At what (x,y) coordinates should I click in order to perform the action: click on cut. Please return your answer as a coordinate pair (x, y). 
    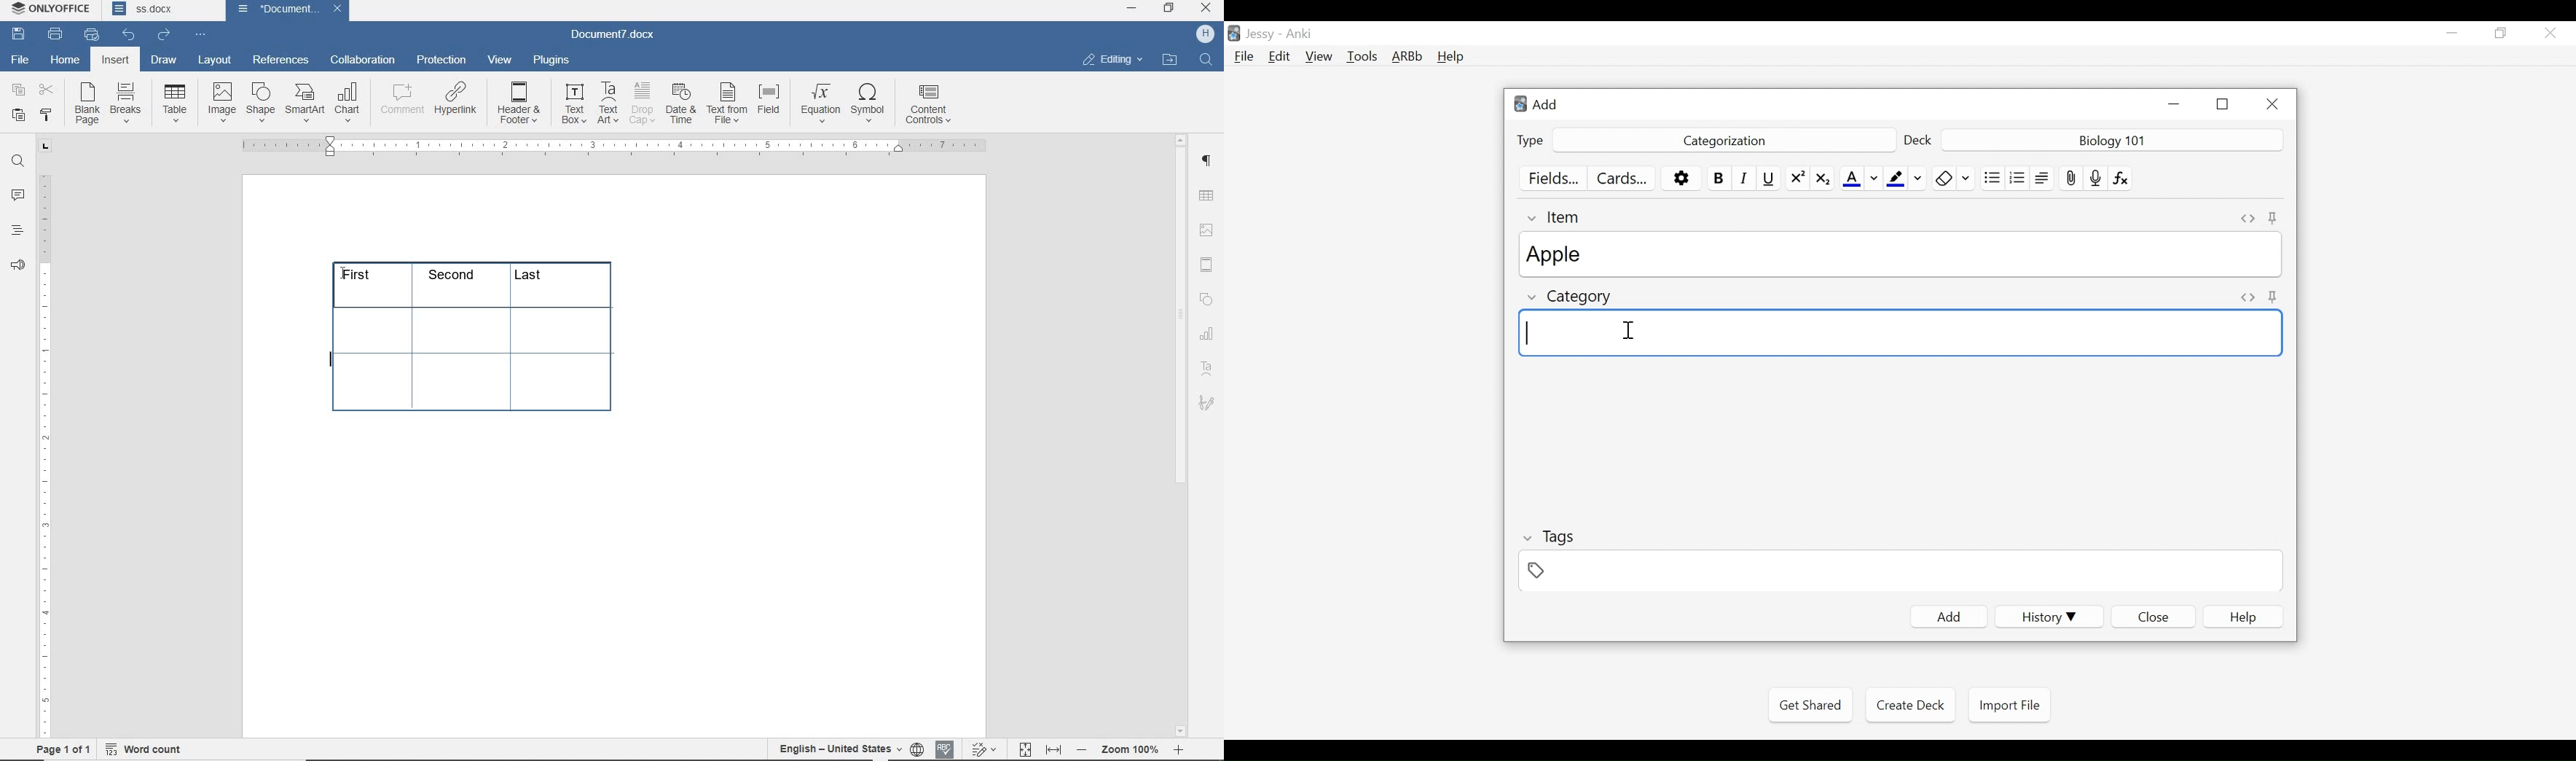
    Looking at the image, I should click on (47, 91).